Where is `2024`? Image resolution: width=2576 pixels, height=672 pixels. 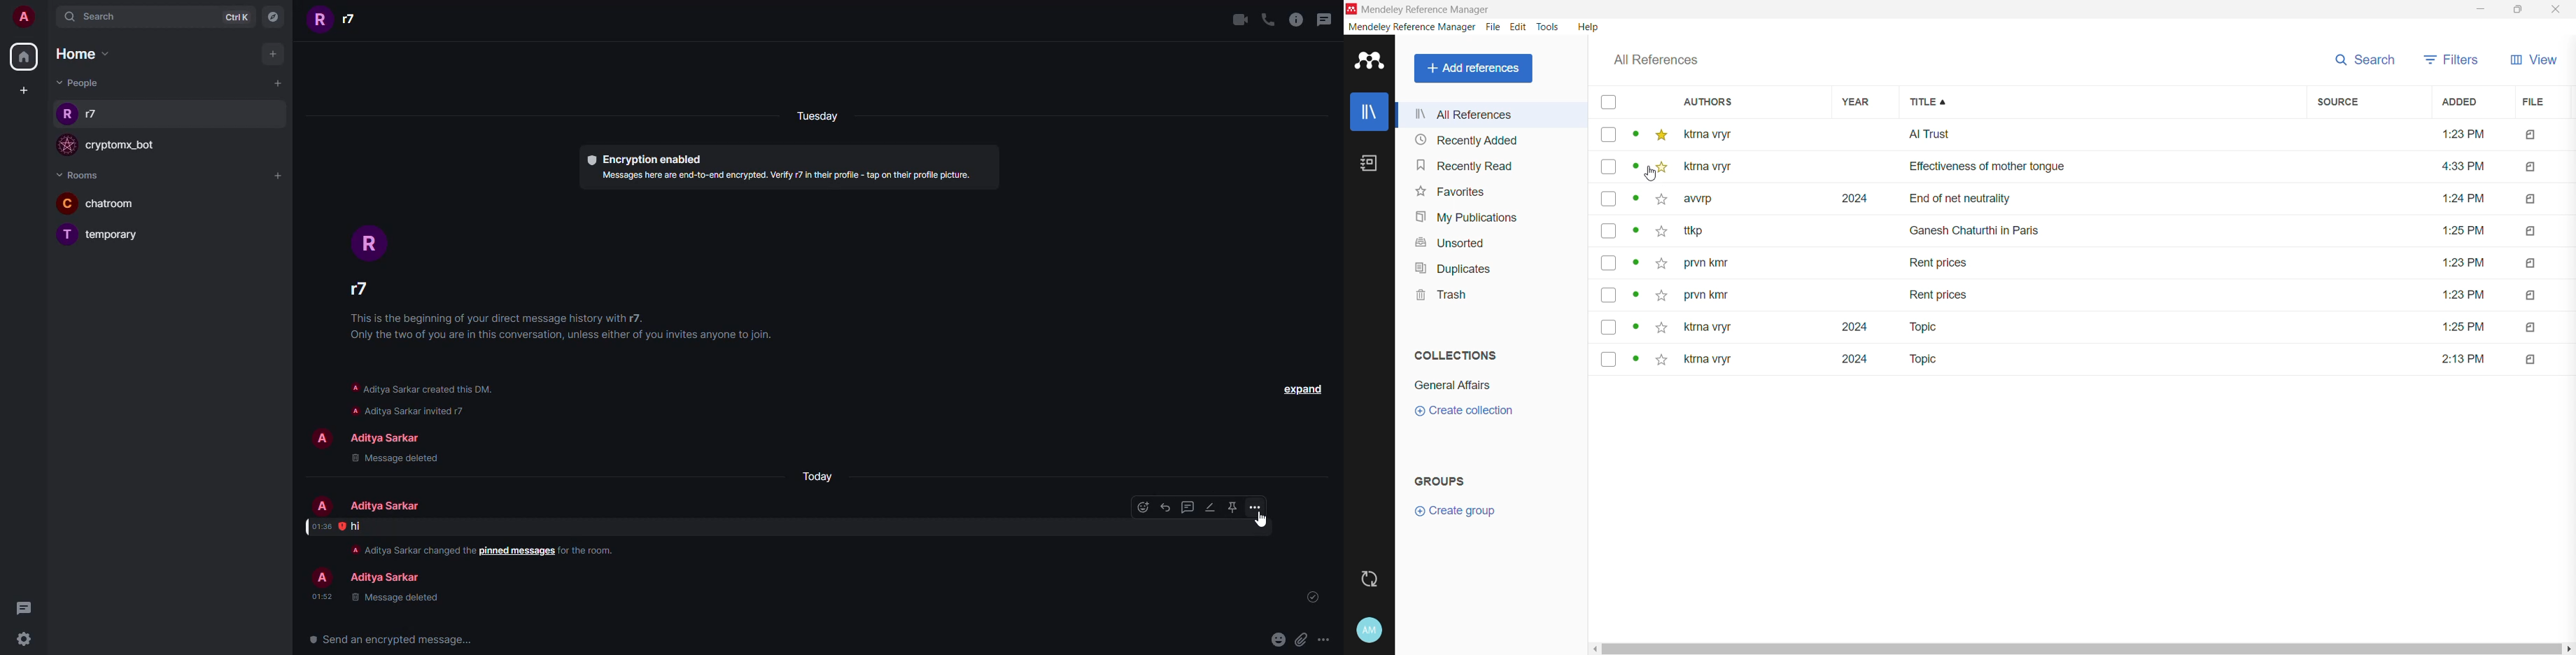 2024 is located at coordinates (1843, 327).